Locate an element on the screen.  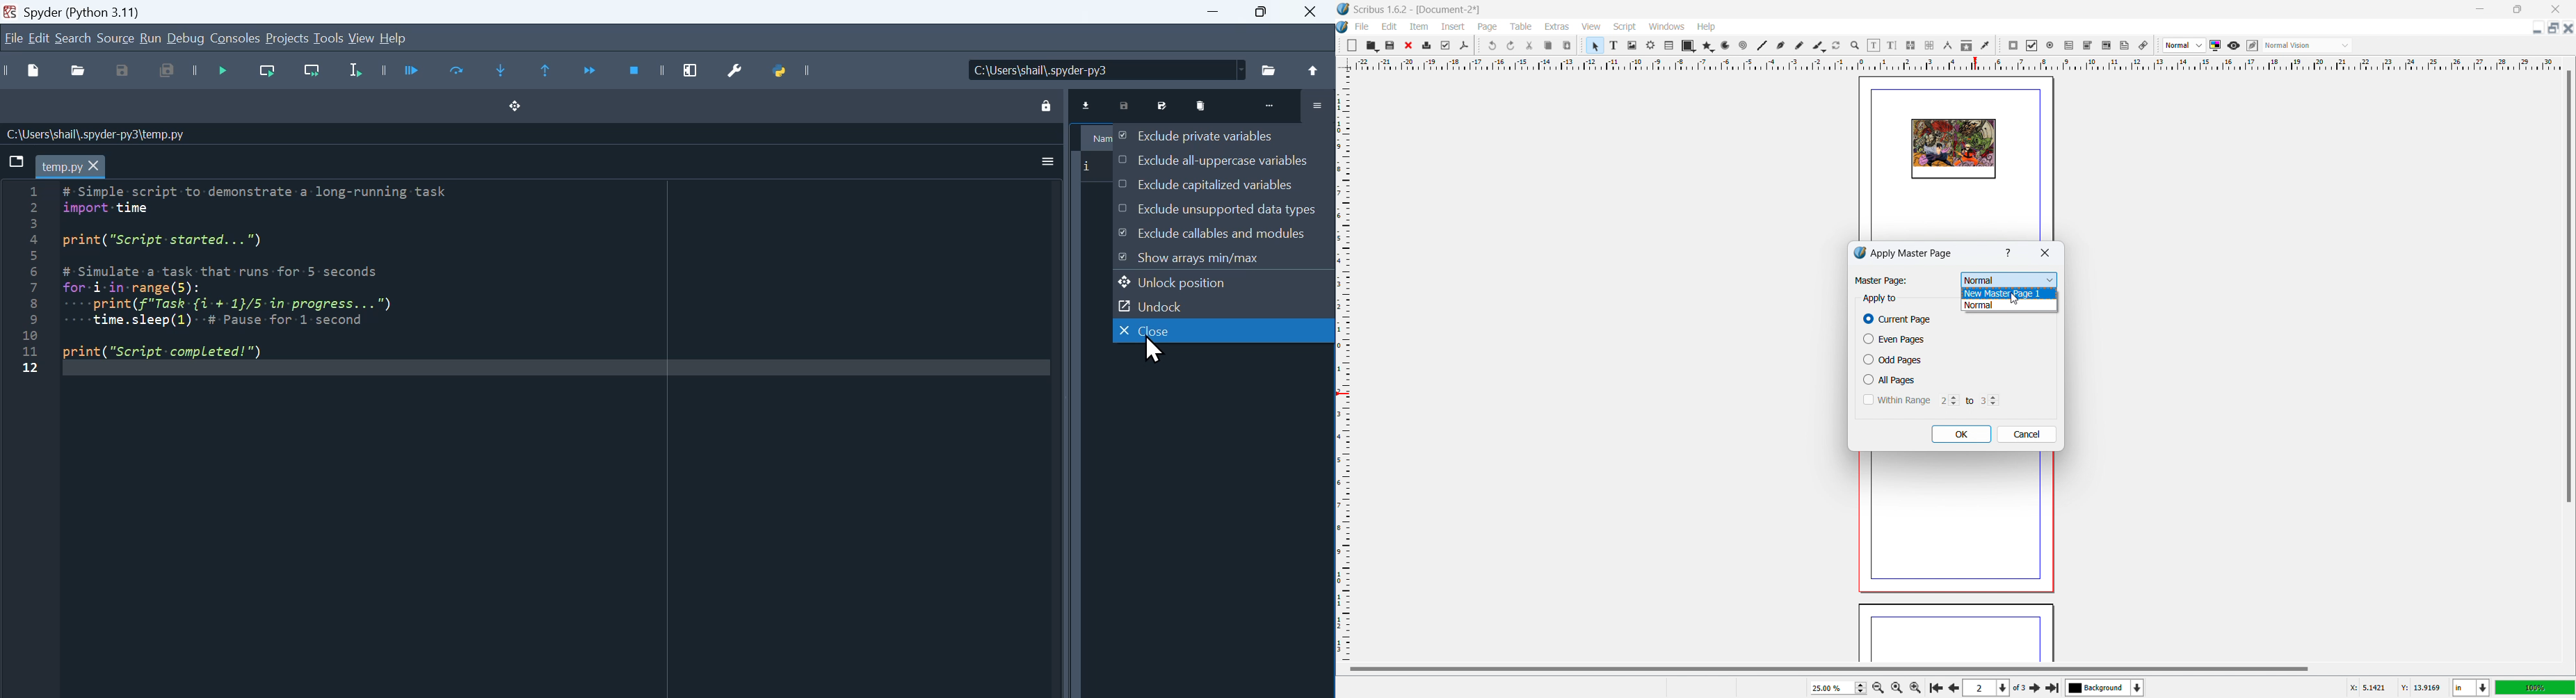
within range checkbox is located at coordinates (1896, 399).